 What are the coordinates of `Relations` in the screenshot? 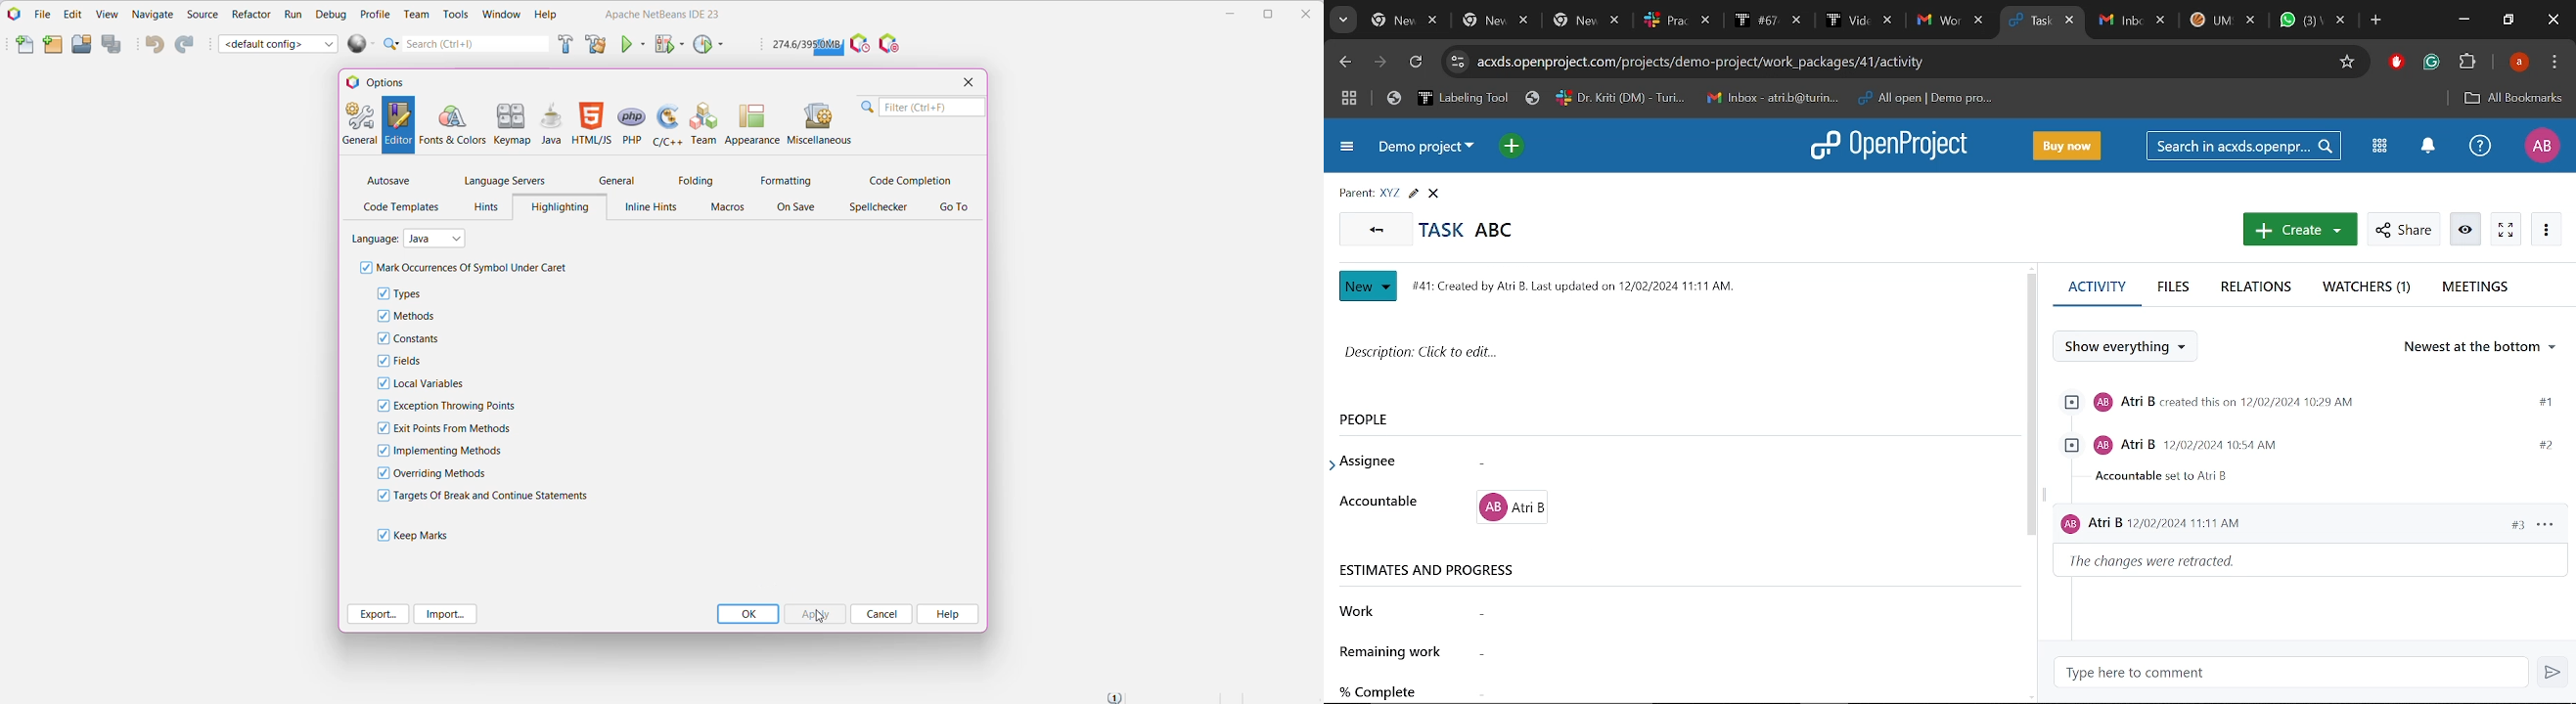 It's located at (2259, 287).